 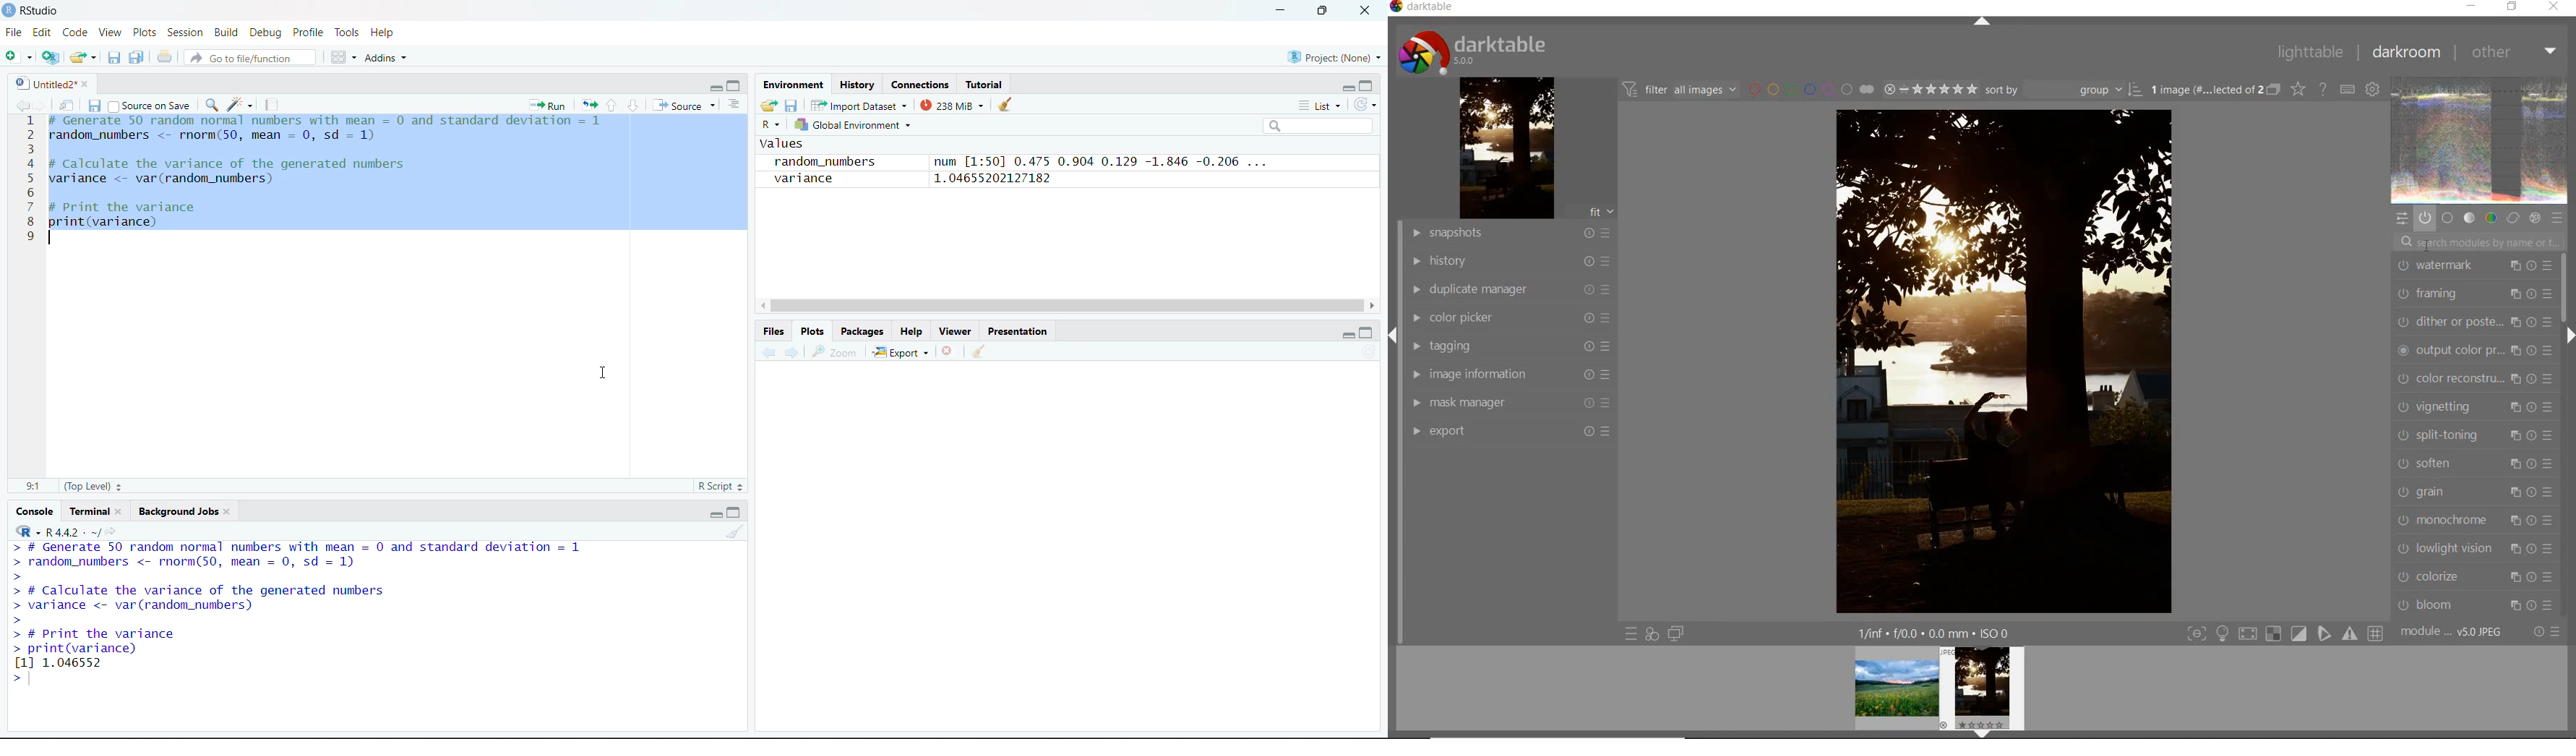 I want to click on Console, so click(x=35, y=512).